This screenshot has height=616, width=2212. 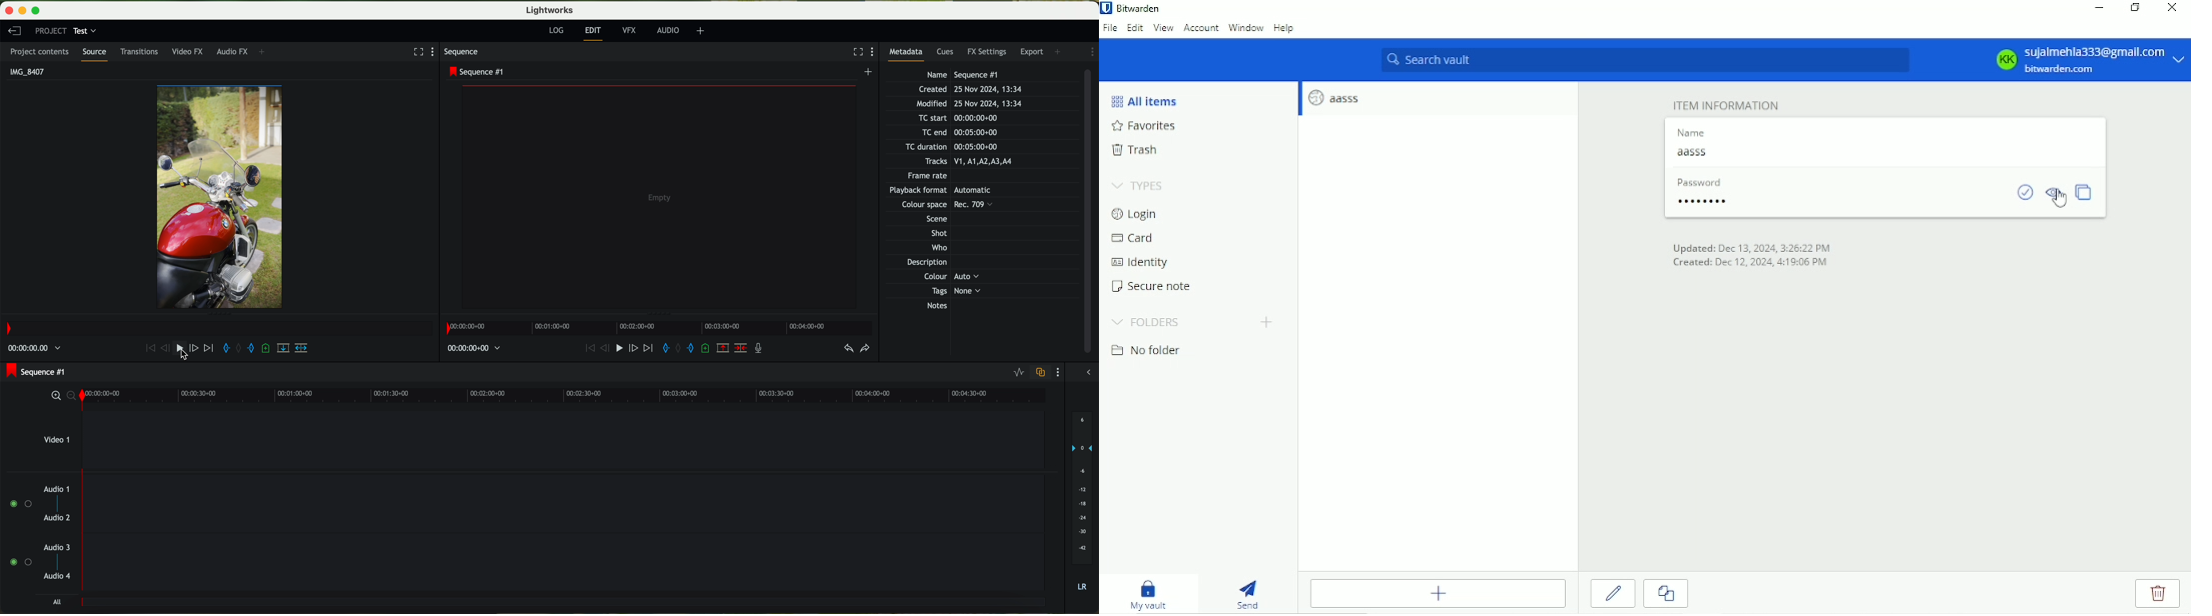 I want to click on Secure note, so click(x=1154, y=287).